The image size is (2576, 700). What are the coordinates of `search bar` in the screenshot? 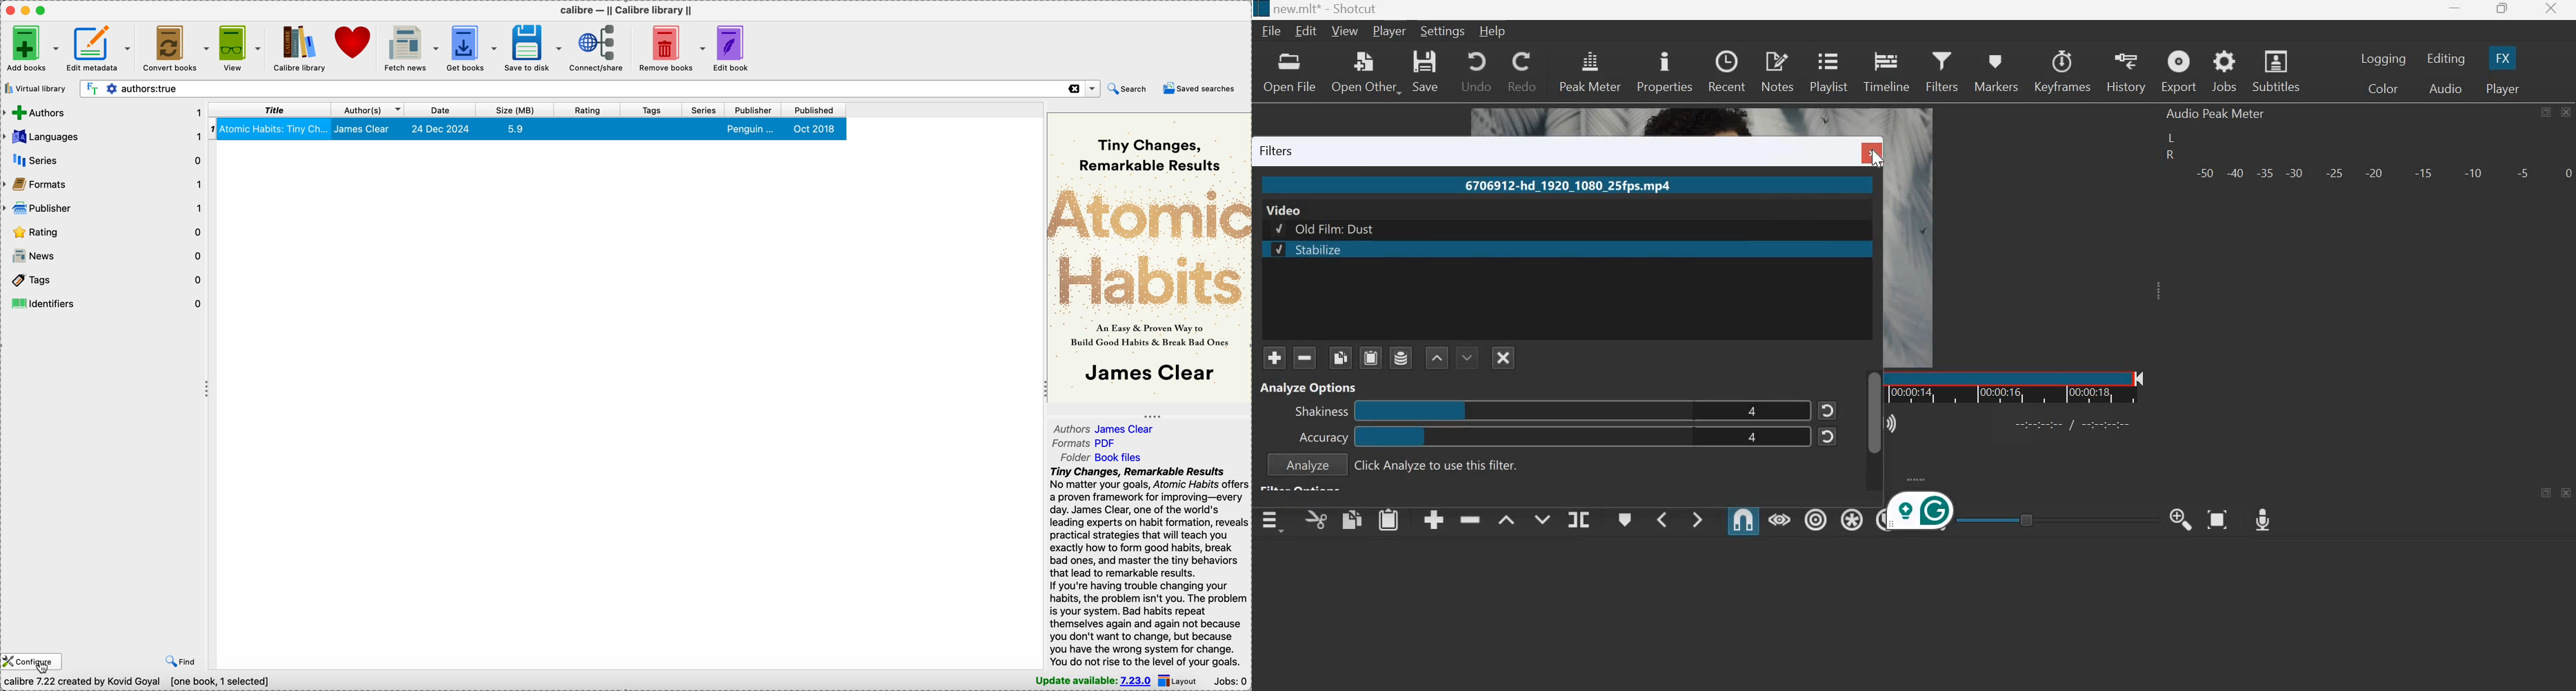 It's located at (588, 88).